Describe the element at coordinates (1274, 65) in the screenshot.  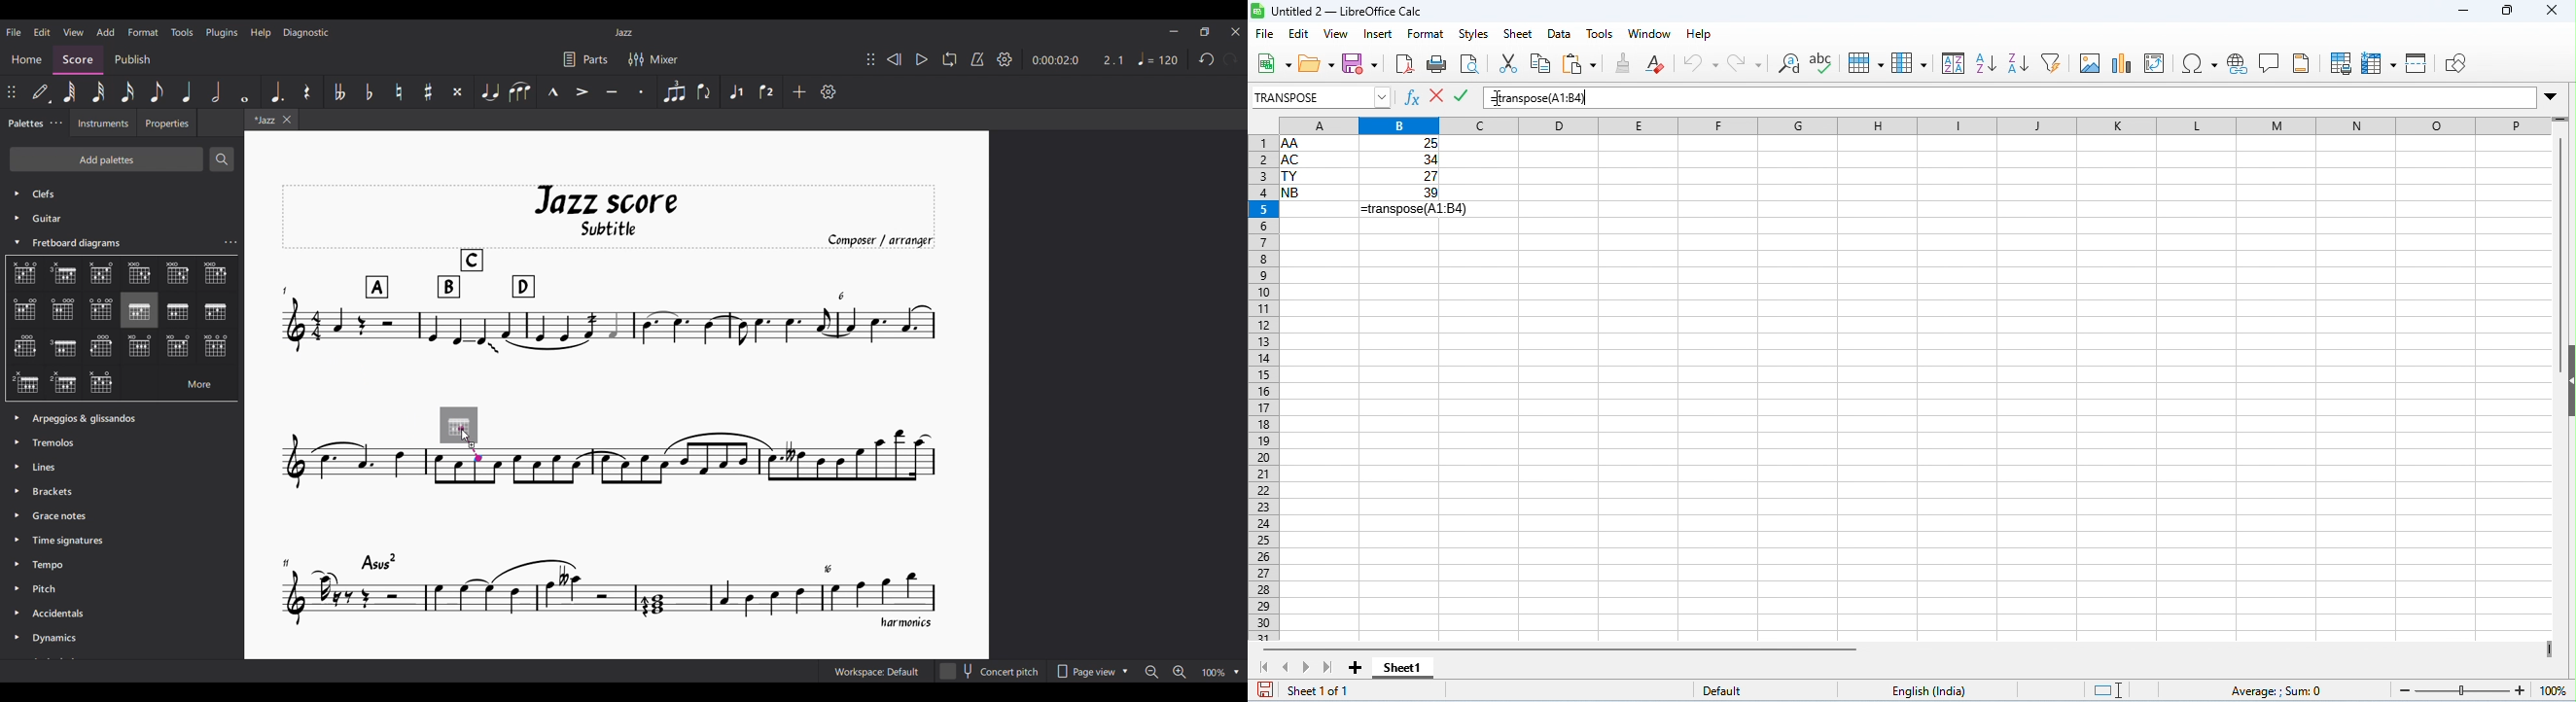
I see `new` at that location.